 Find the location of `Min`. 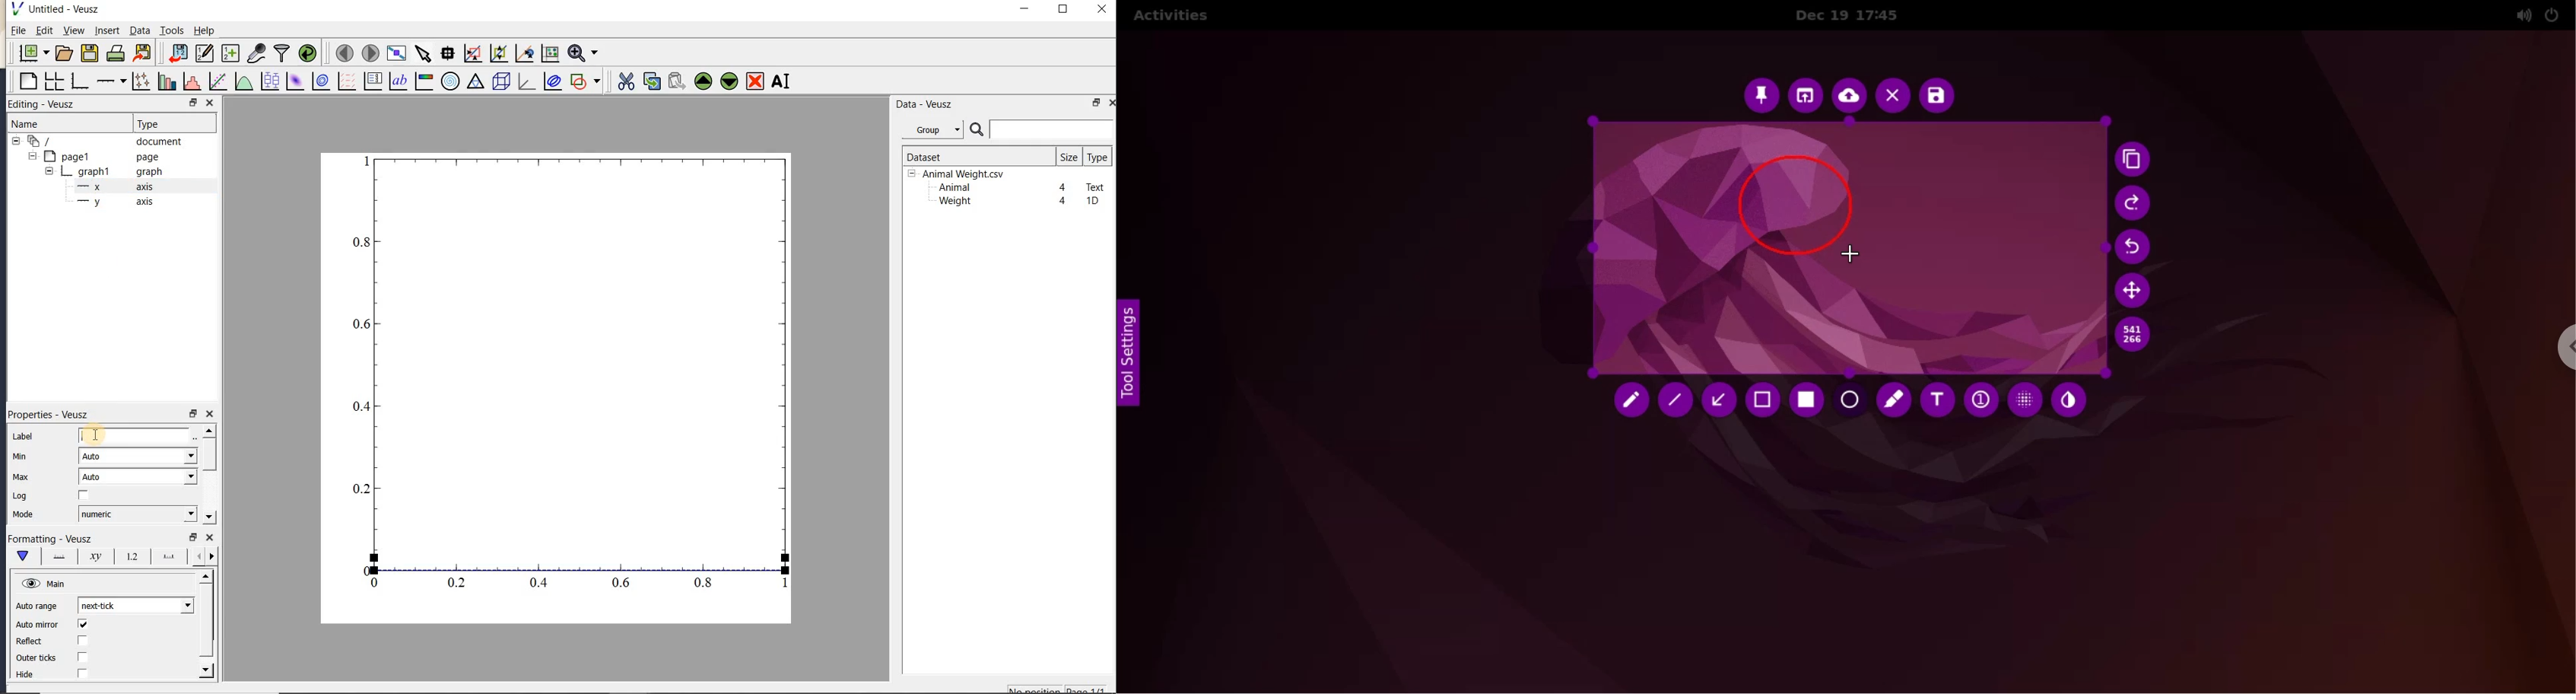

Min is located at coordinates (21, 457).